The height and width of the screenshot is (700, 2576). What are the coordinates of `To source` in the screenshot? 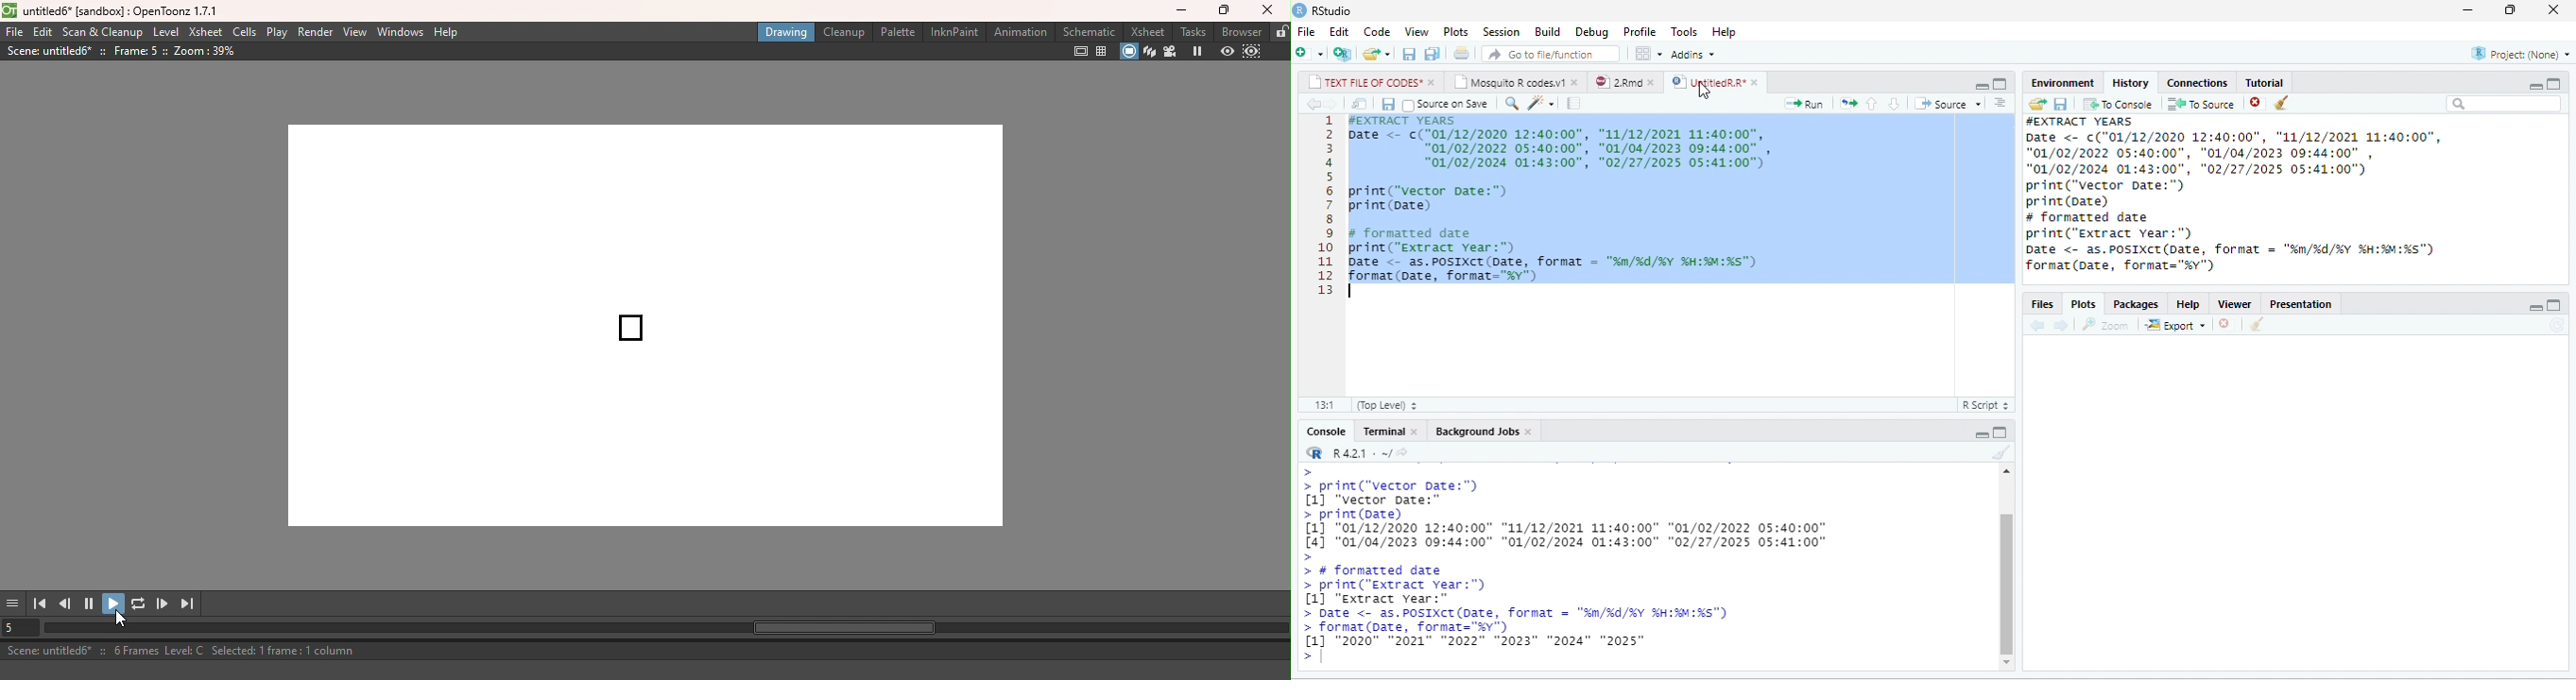 It's located at (2199, 103).